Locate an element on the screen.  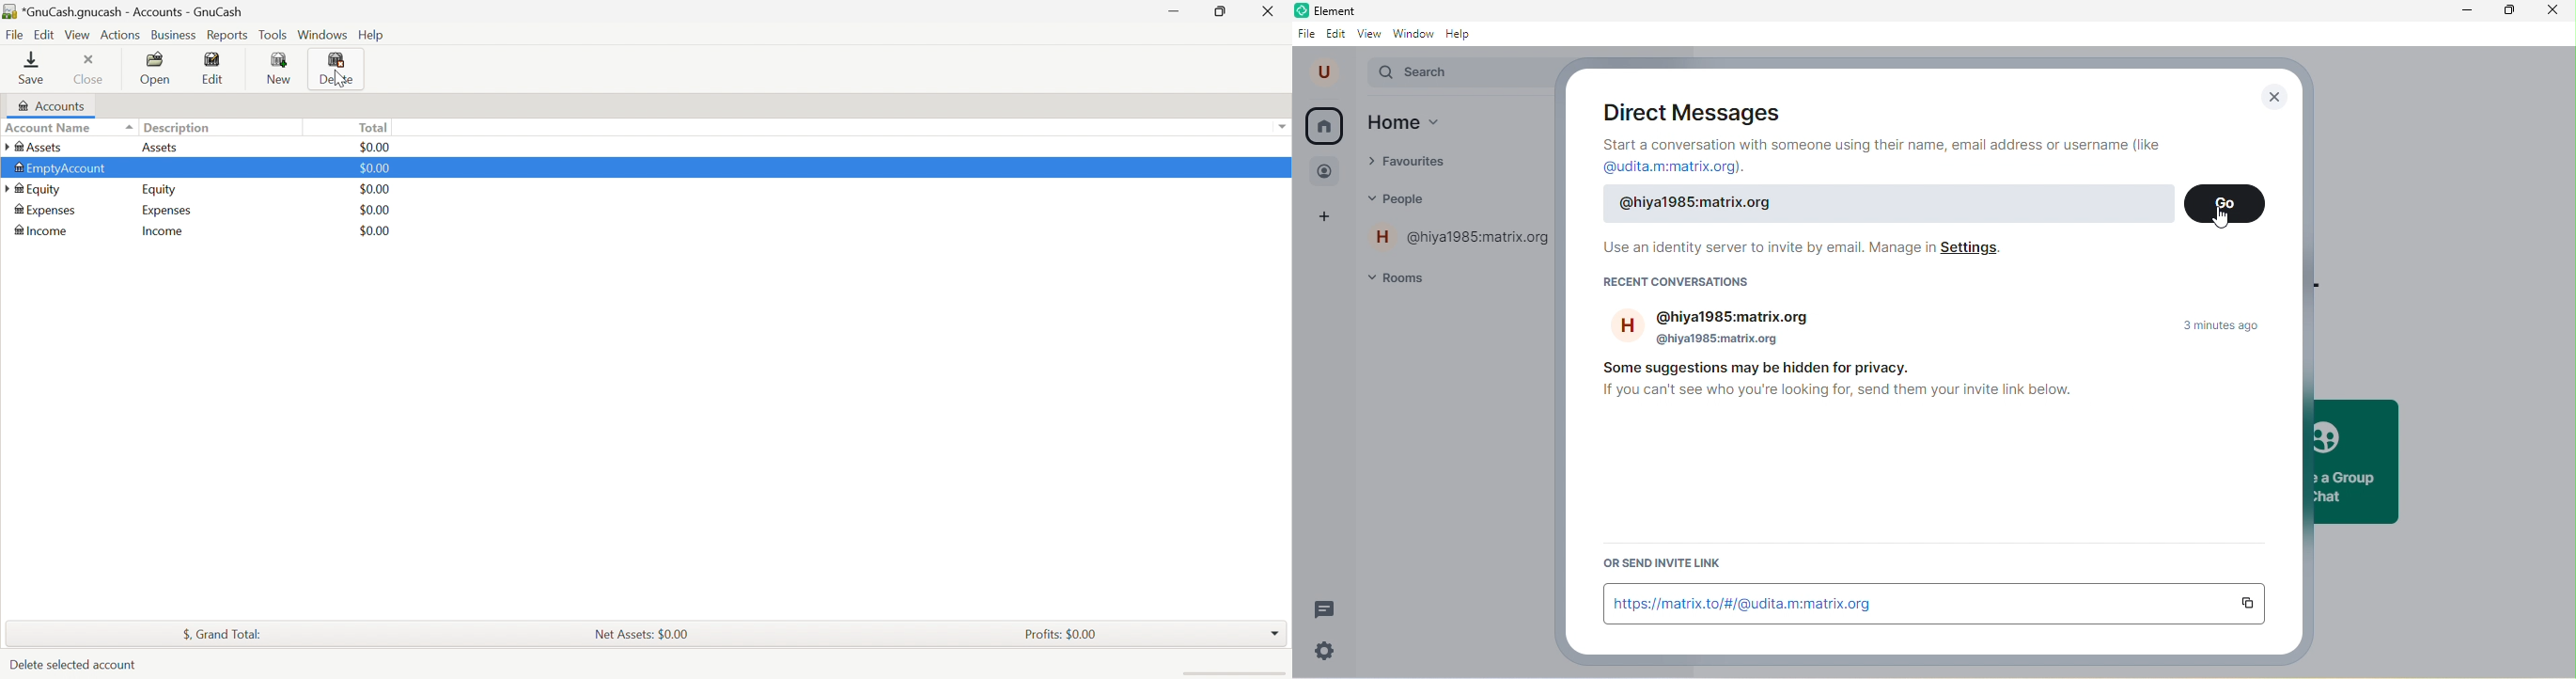
if you can't see who your looking for send them your invite link below is located at coordinates (1832, 393).